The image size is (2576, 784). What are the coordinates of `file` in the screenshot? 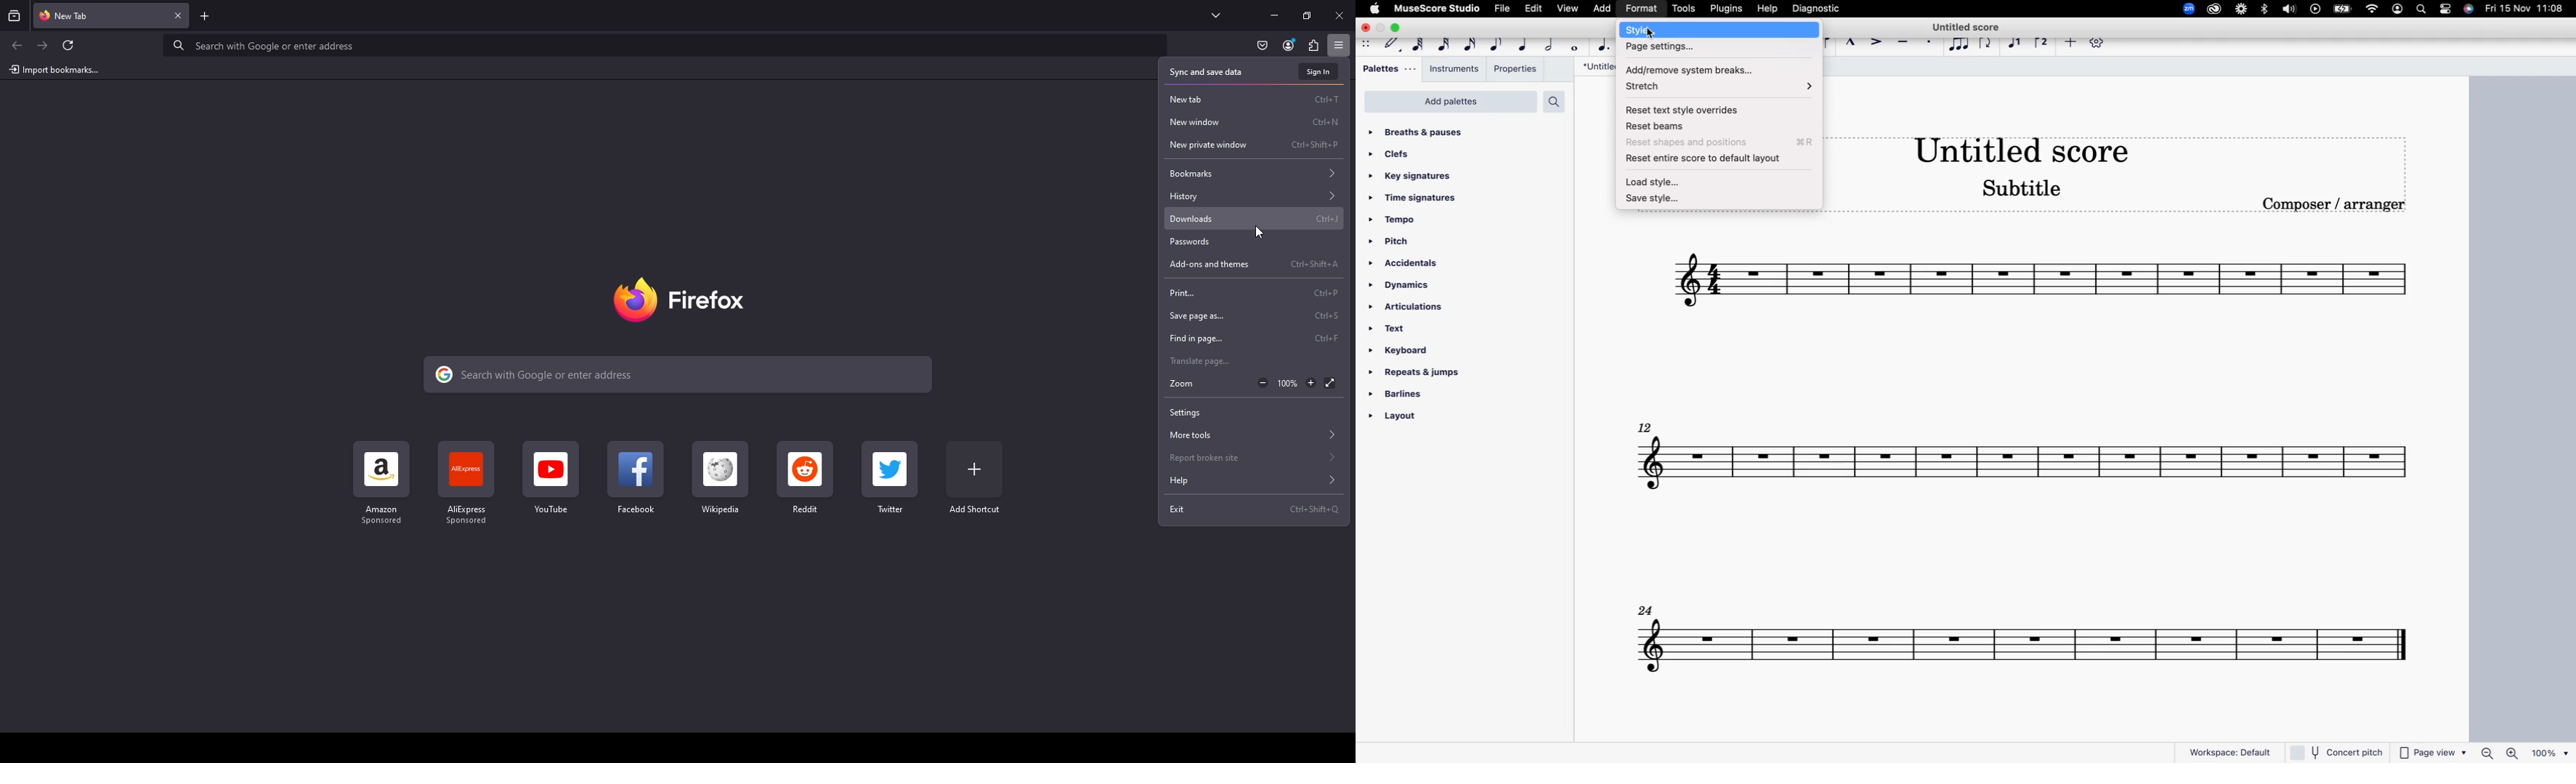 It's located at (1503, 9).